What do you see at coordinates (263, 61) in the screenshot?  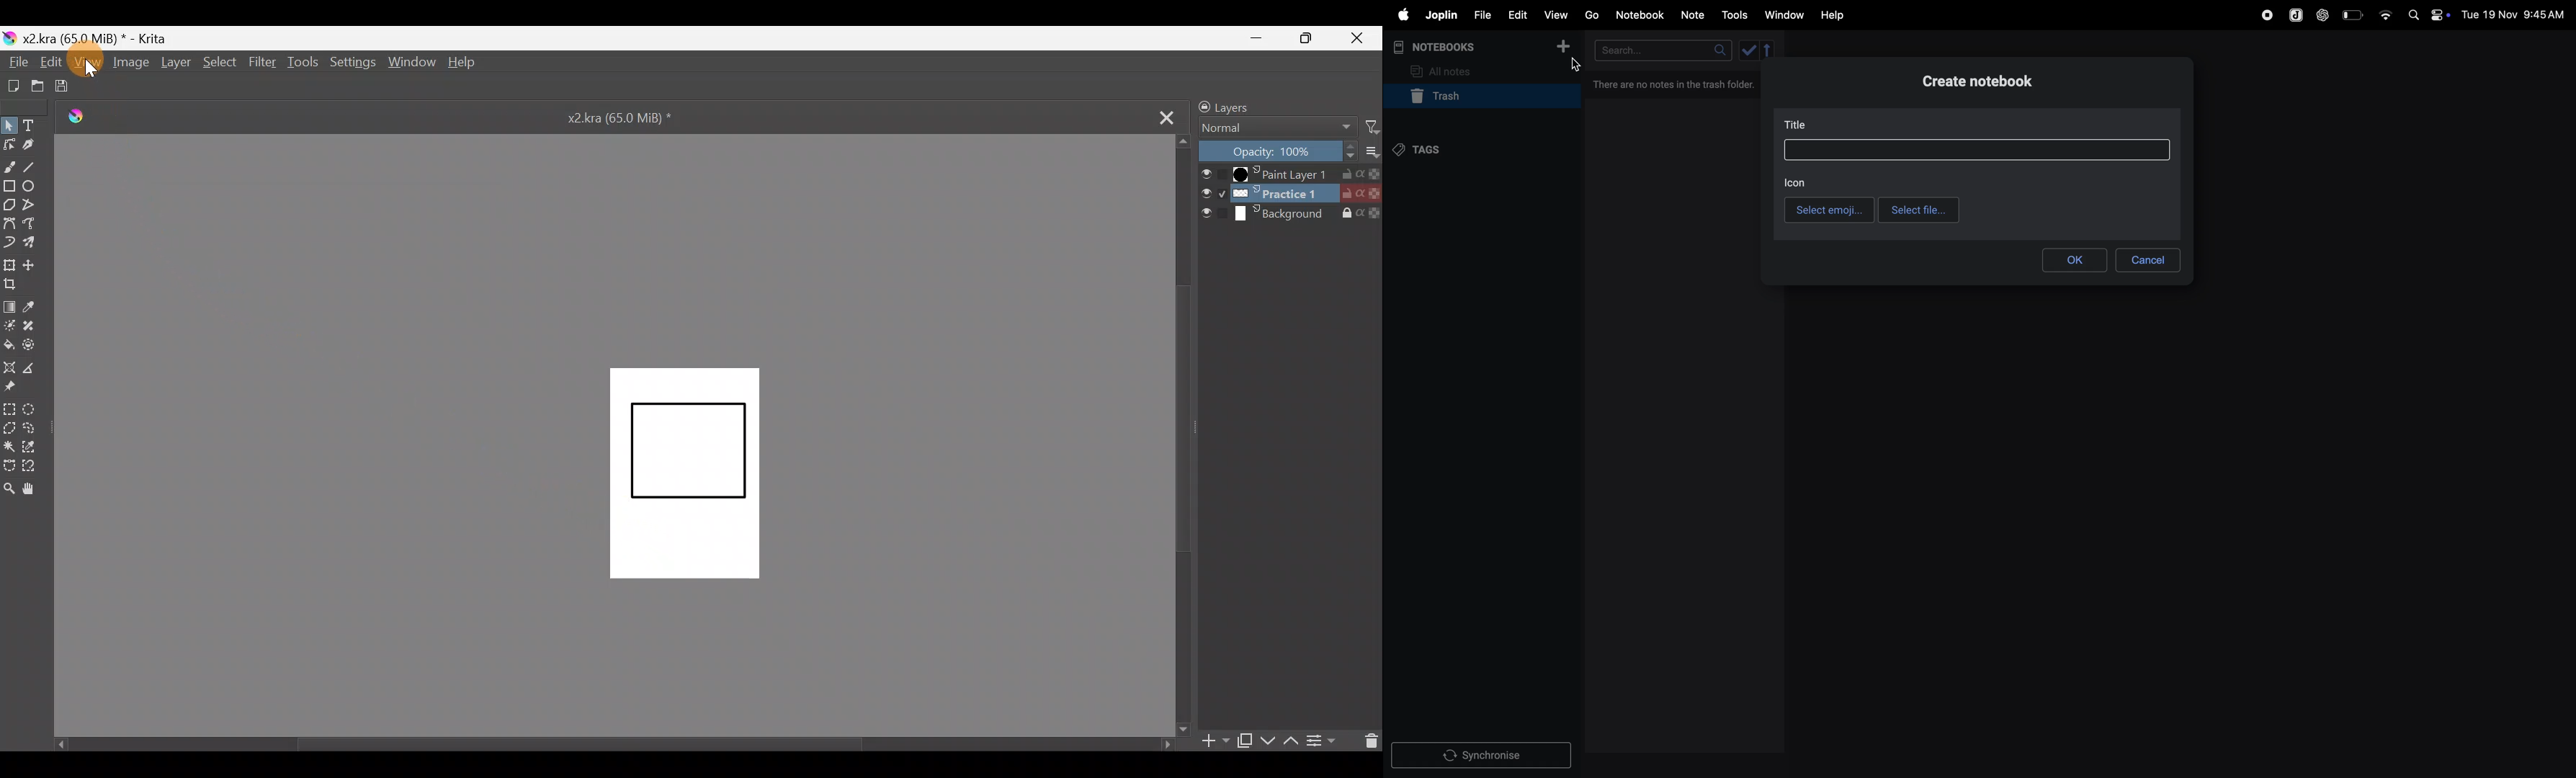 I see `Filter` at bounding box center [263, 61].